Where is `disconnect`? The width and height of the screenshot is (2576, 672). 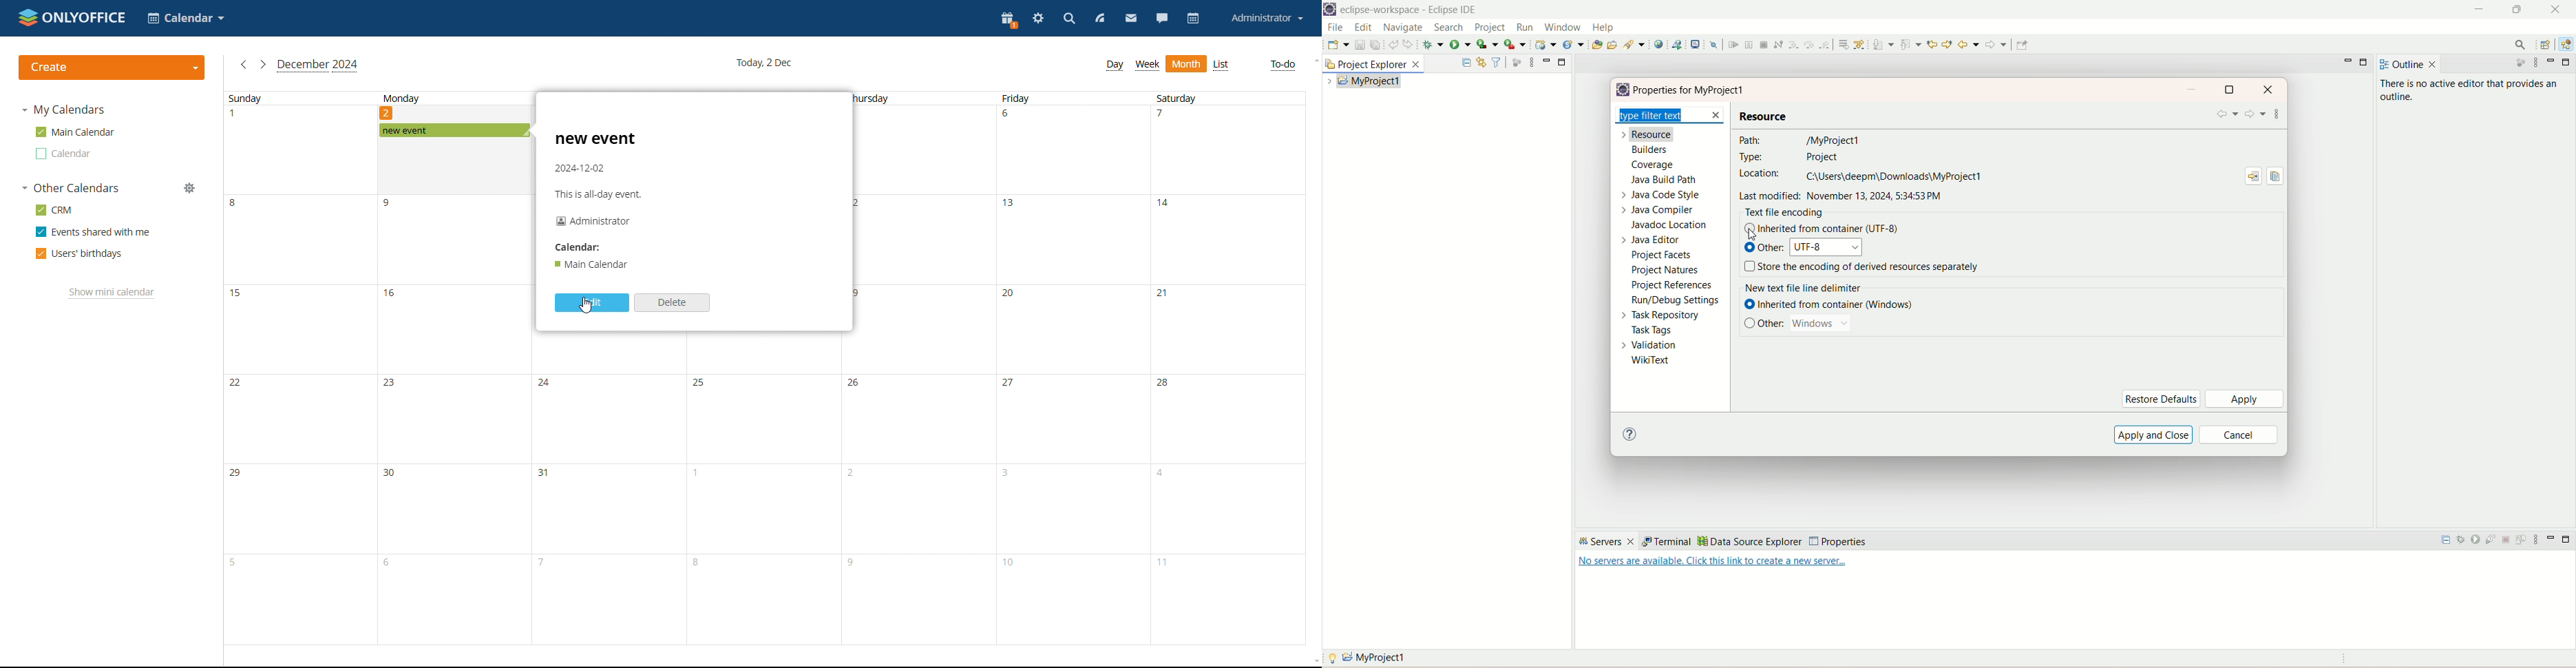 disconnect is located at coordinates (1778, 44).